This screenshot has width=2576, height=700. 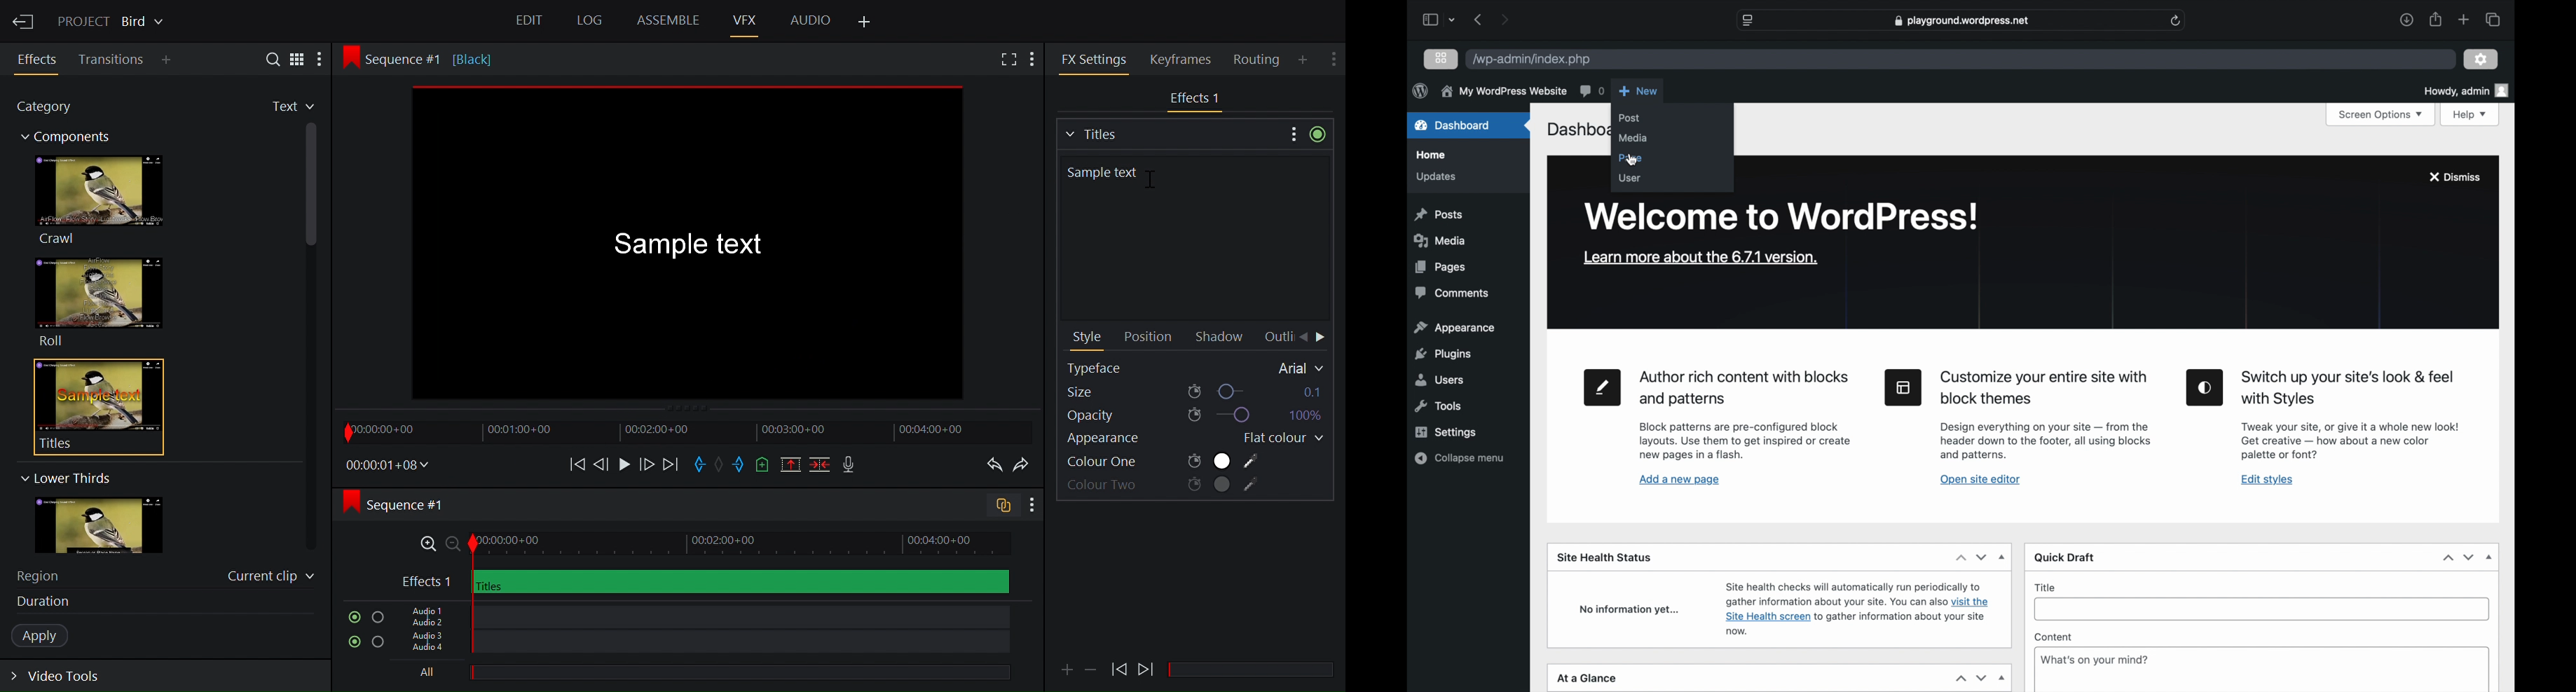 What do you see at coordinates (1303, 338) in the screenshot?
I see `Move Back` at bounding box center [1303, 338].